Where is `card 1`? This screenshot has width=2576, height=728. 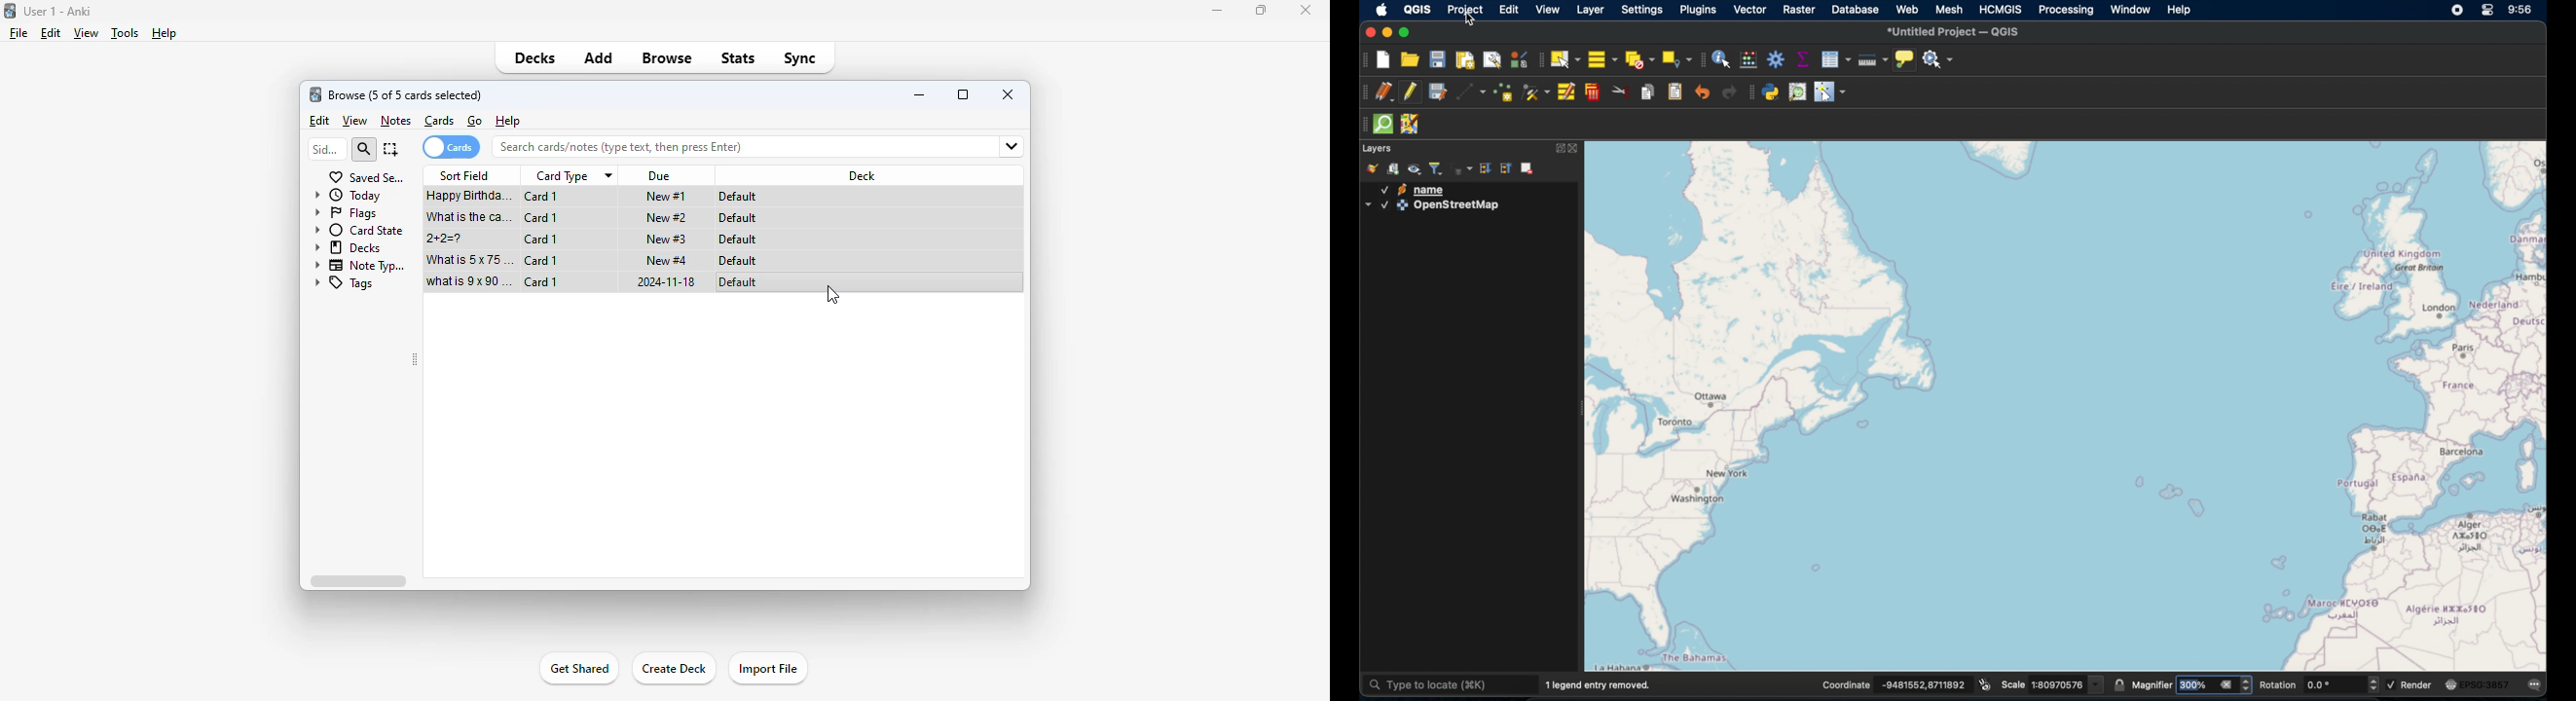
card 1 is located at coordinates (540, 260).